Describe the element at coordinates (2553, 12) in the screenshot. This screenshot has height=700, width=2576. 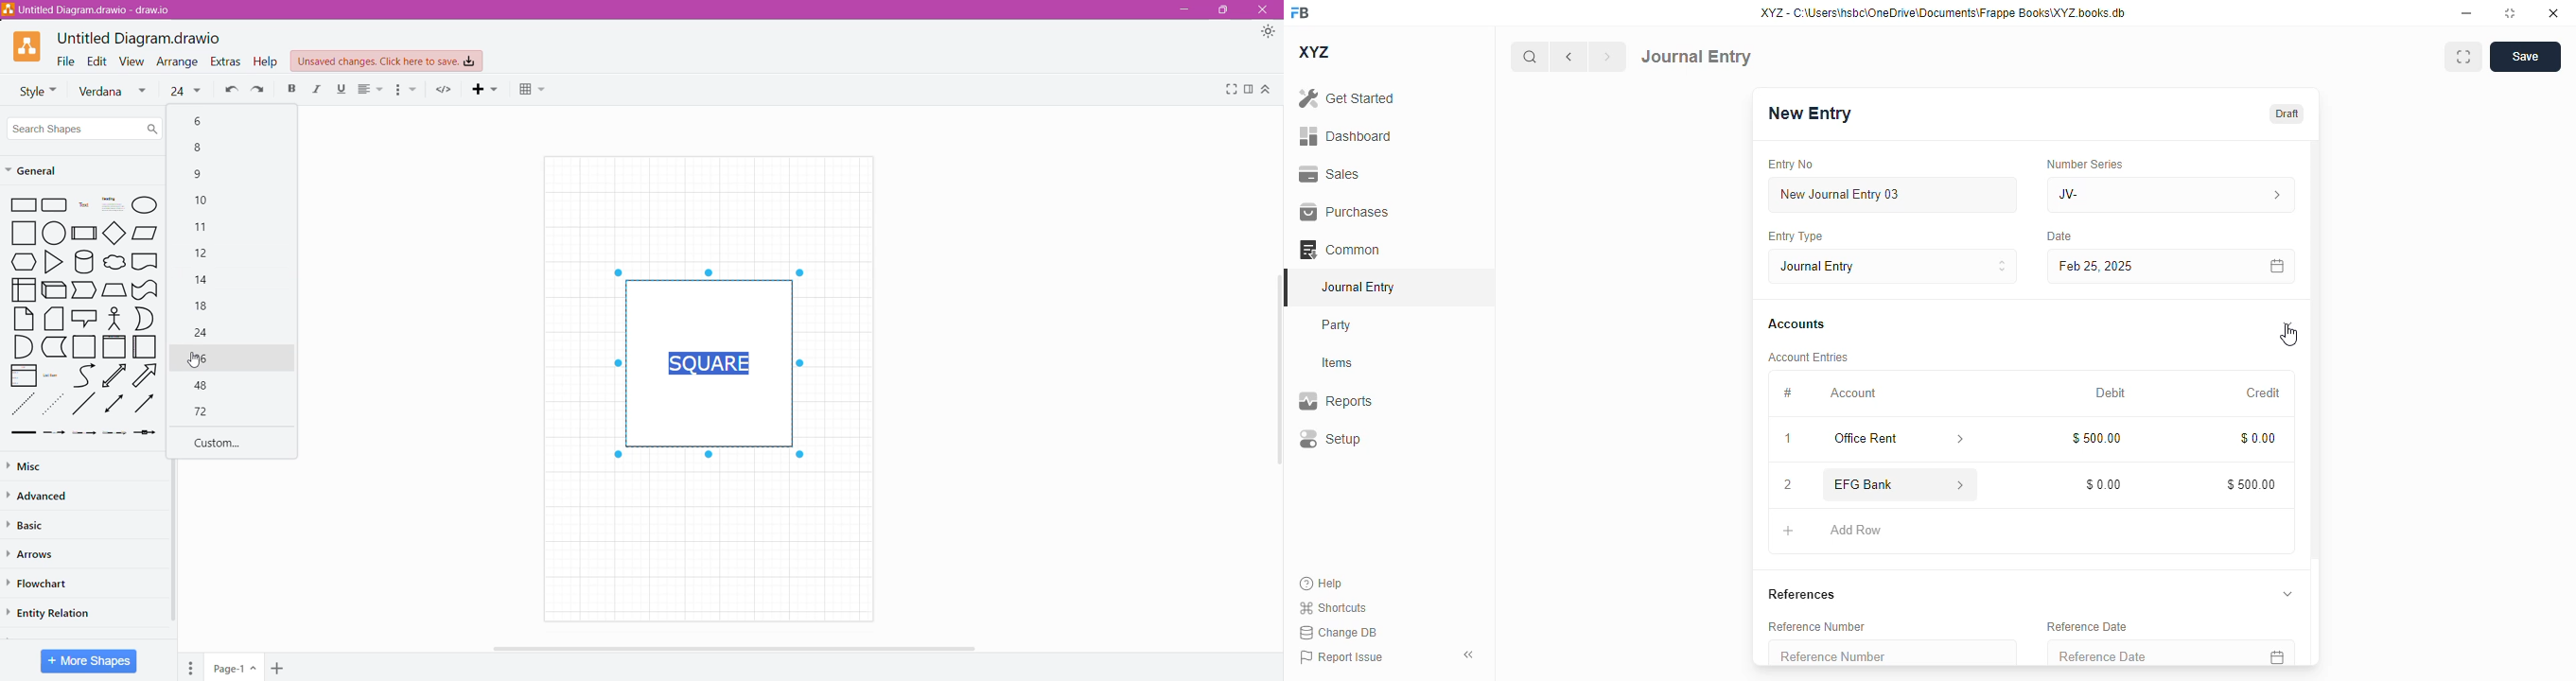
I see `close` at that location.